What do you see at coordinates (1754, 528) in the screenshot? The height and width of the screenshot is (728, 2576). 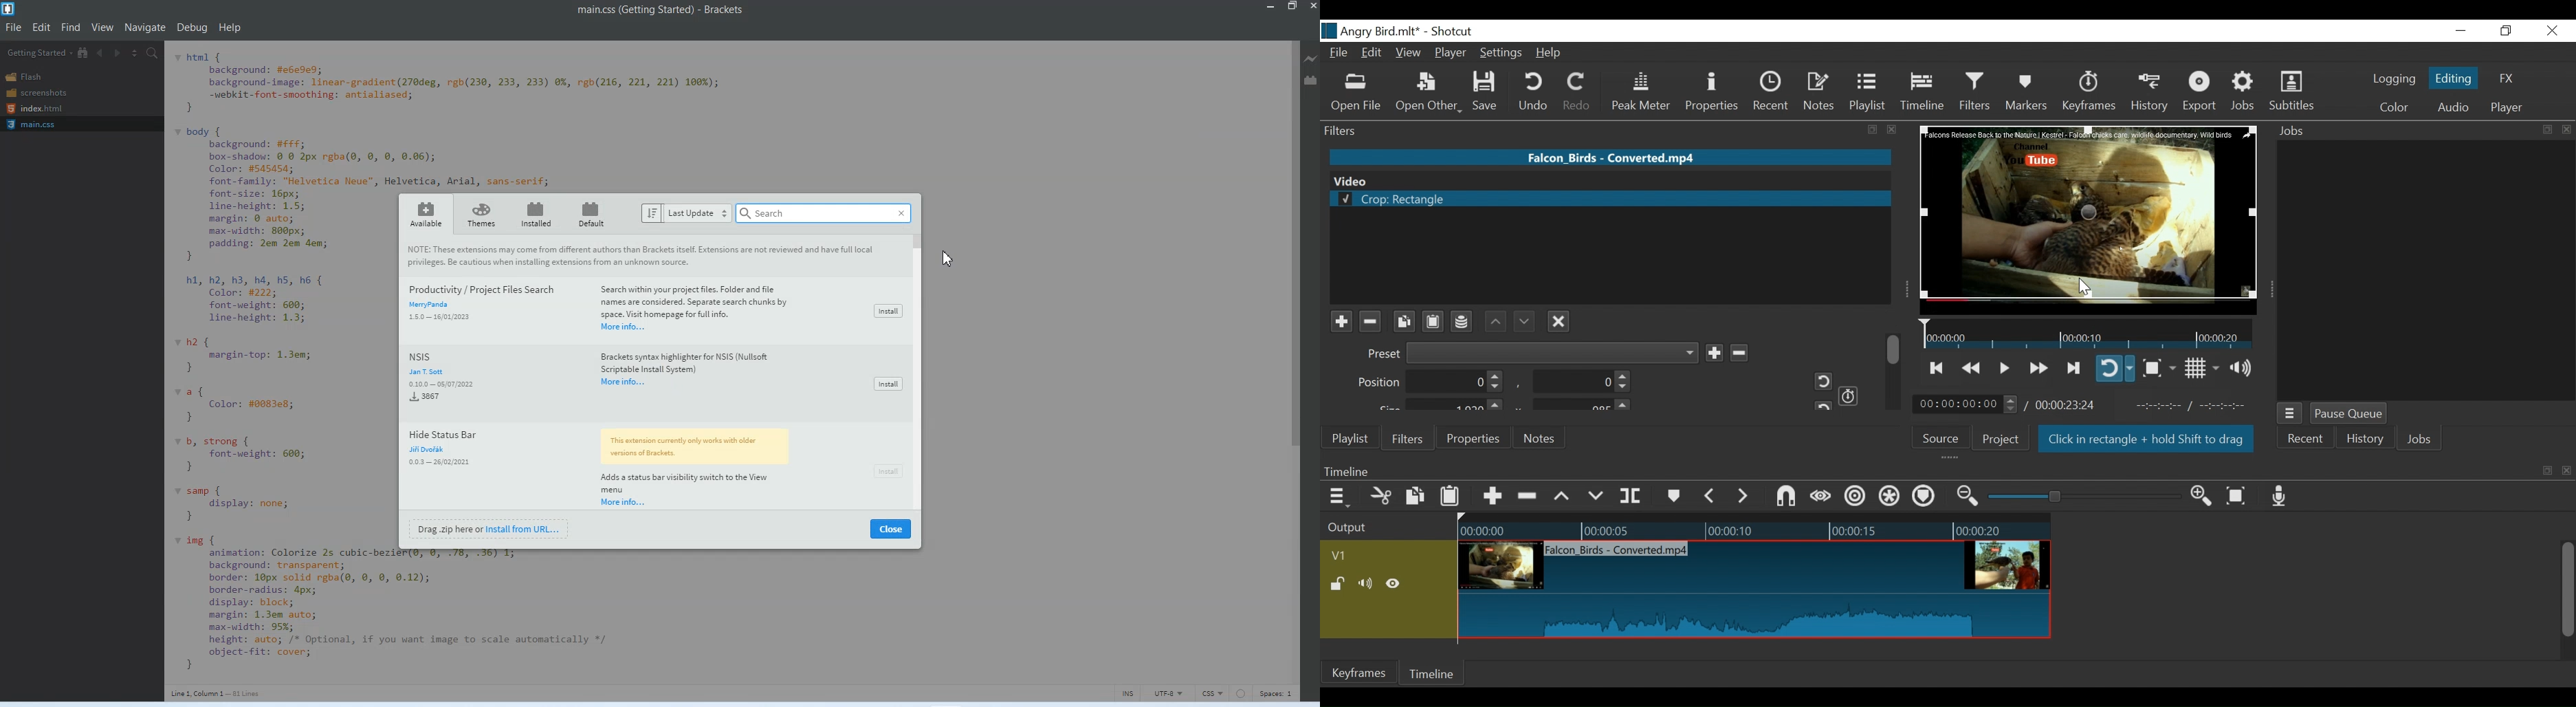 I see `Timeline` at bounding box center [1754, 528].